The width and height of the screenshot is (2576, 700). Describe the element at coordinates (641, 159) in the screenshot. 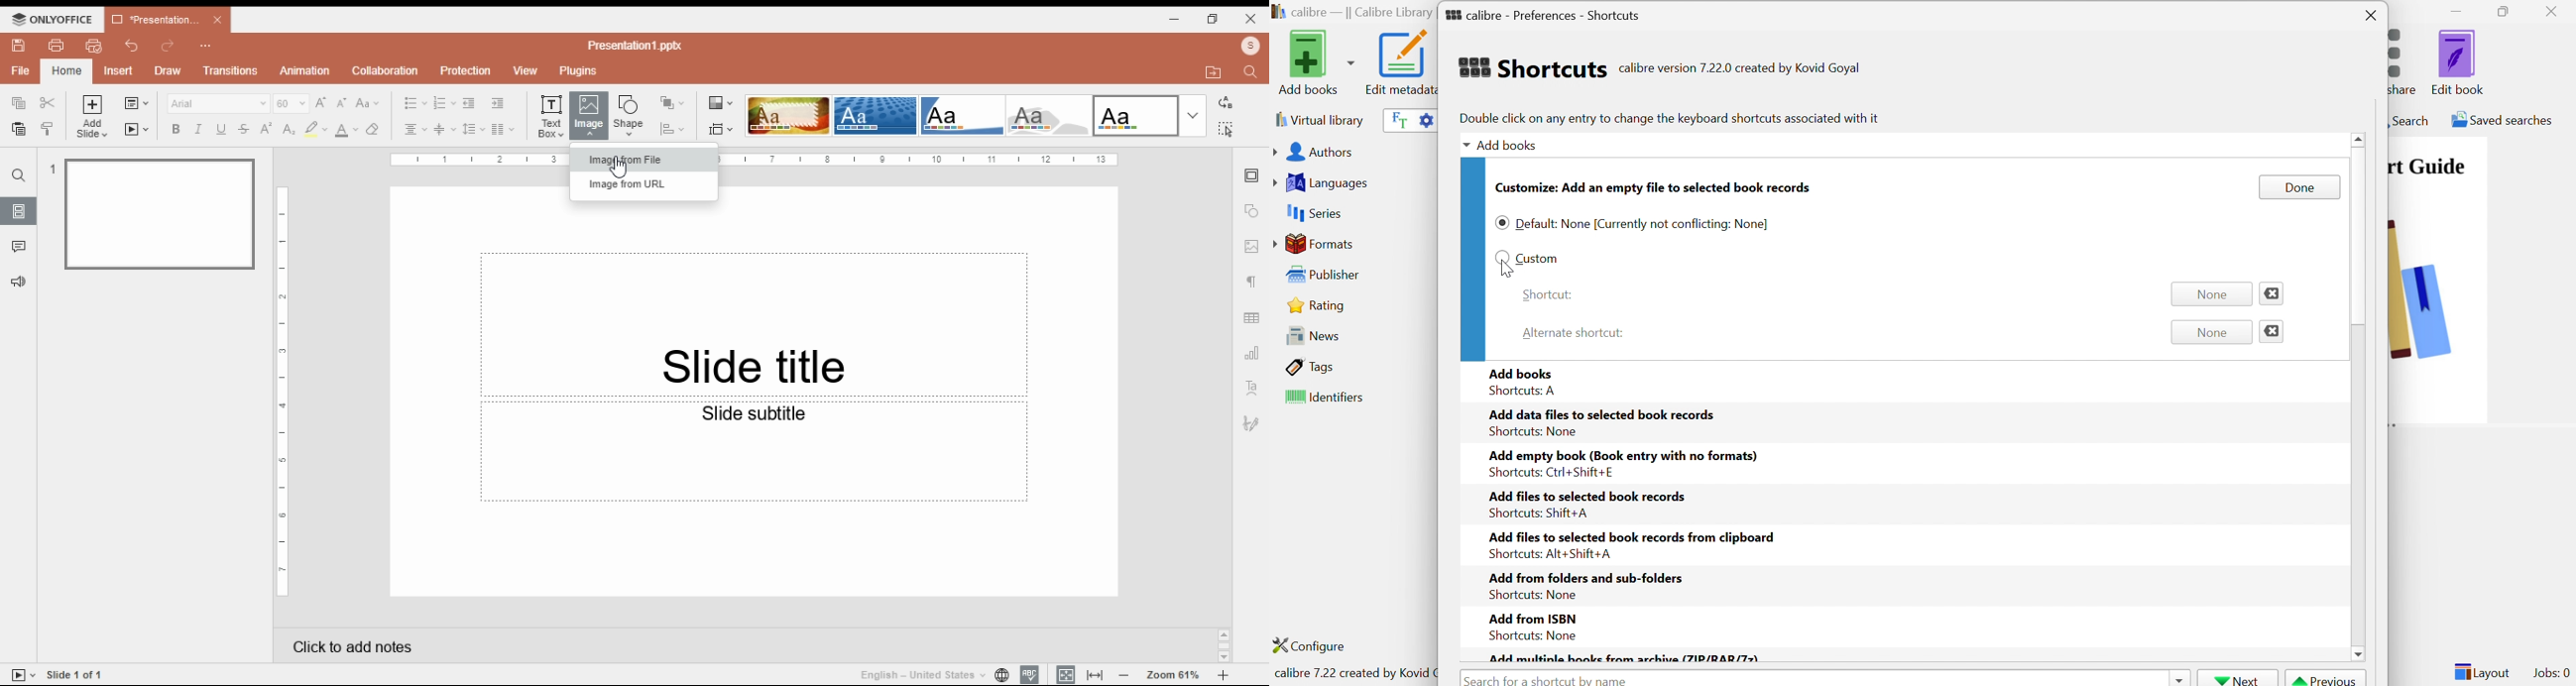

I see `image from file` at that location.